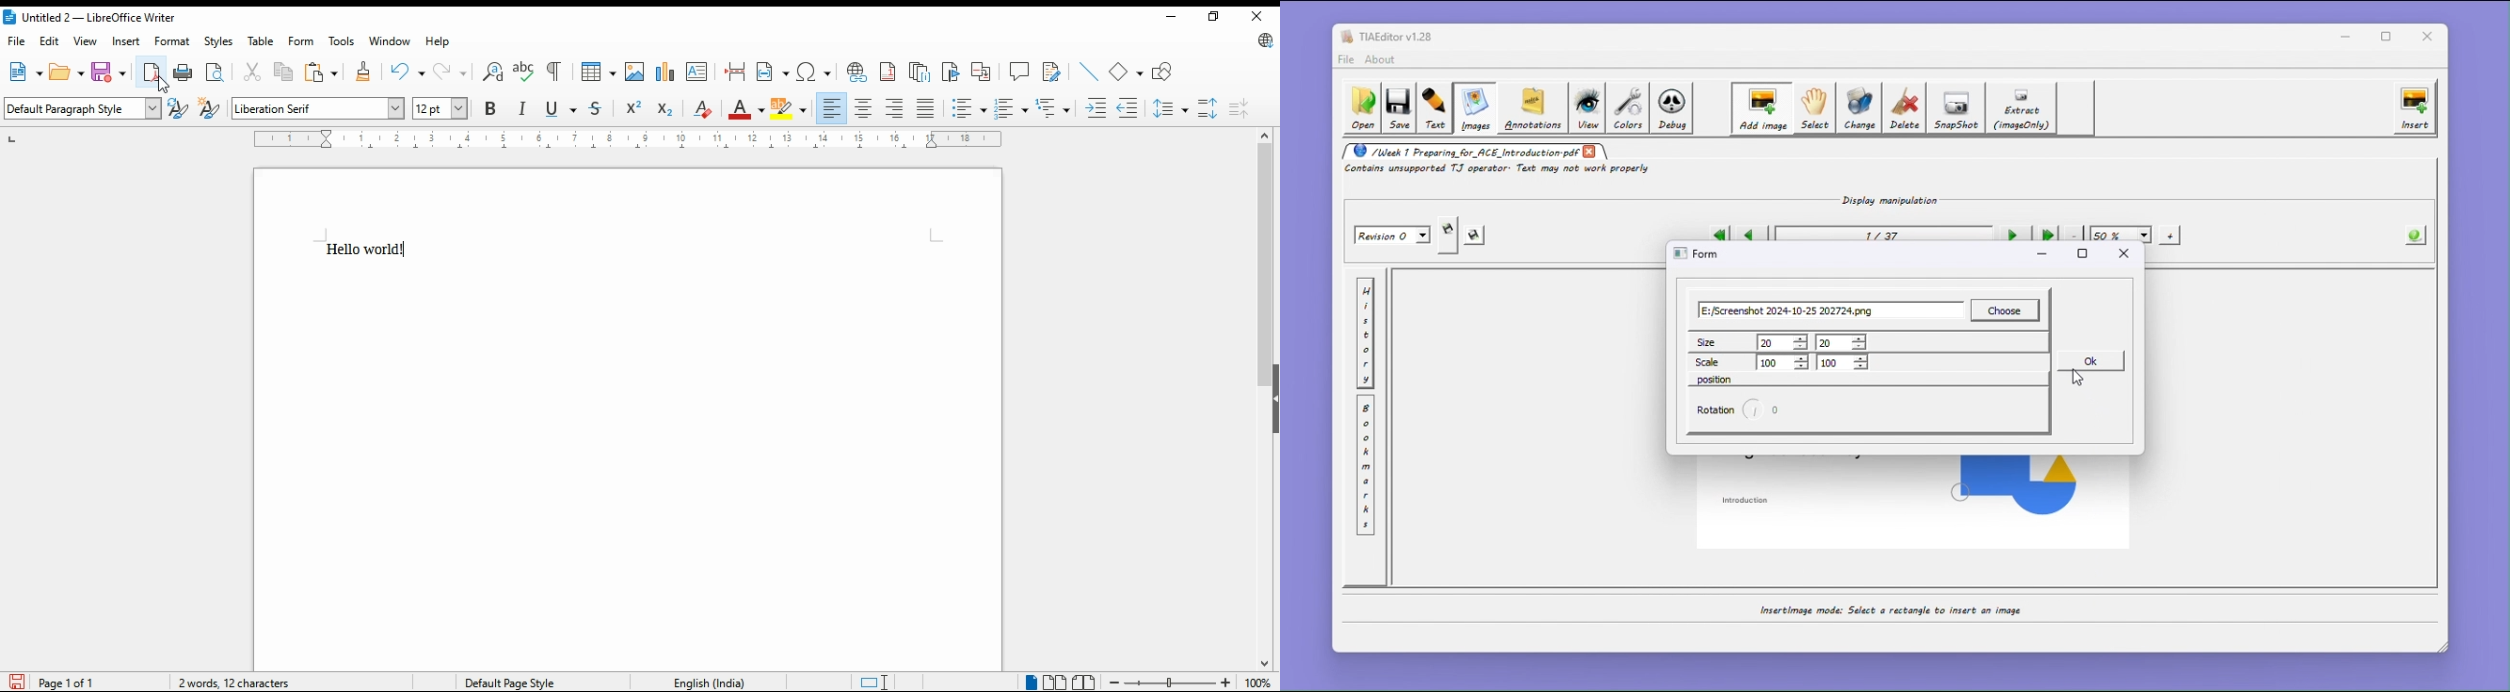  Describe the element at coordinates (521, 73) in the screenshot. I see `check spelling` at that location.